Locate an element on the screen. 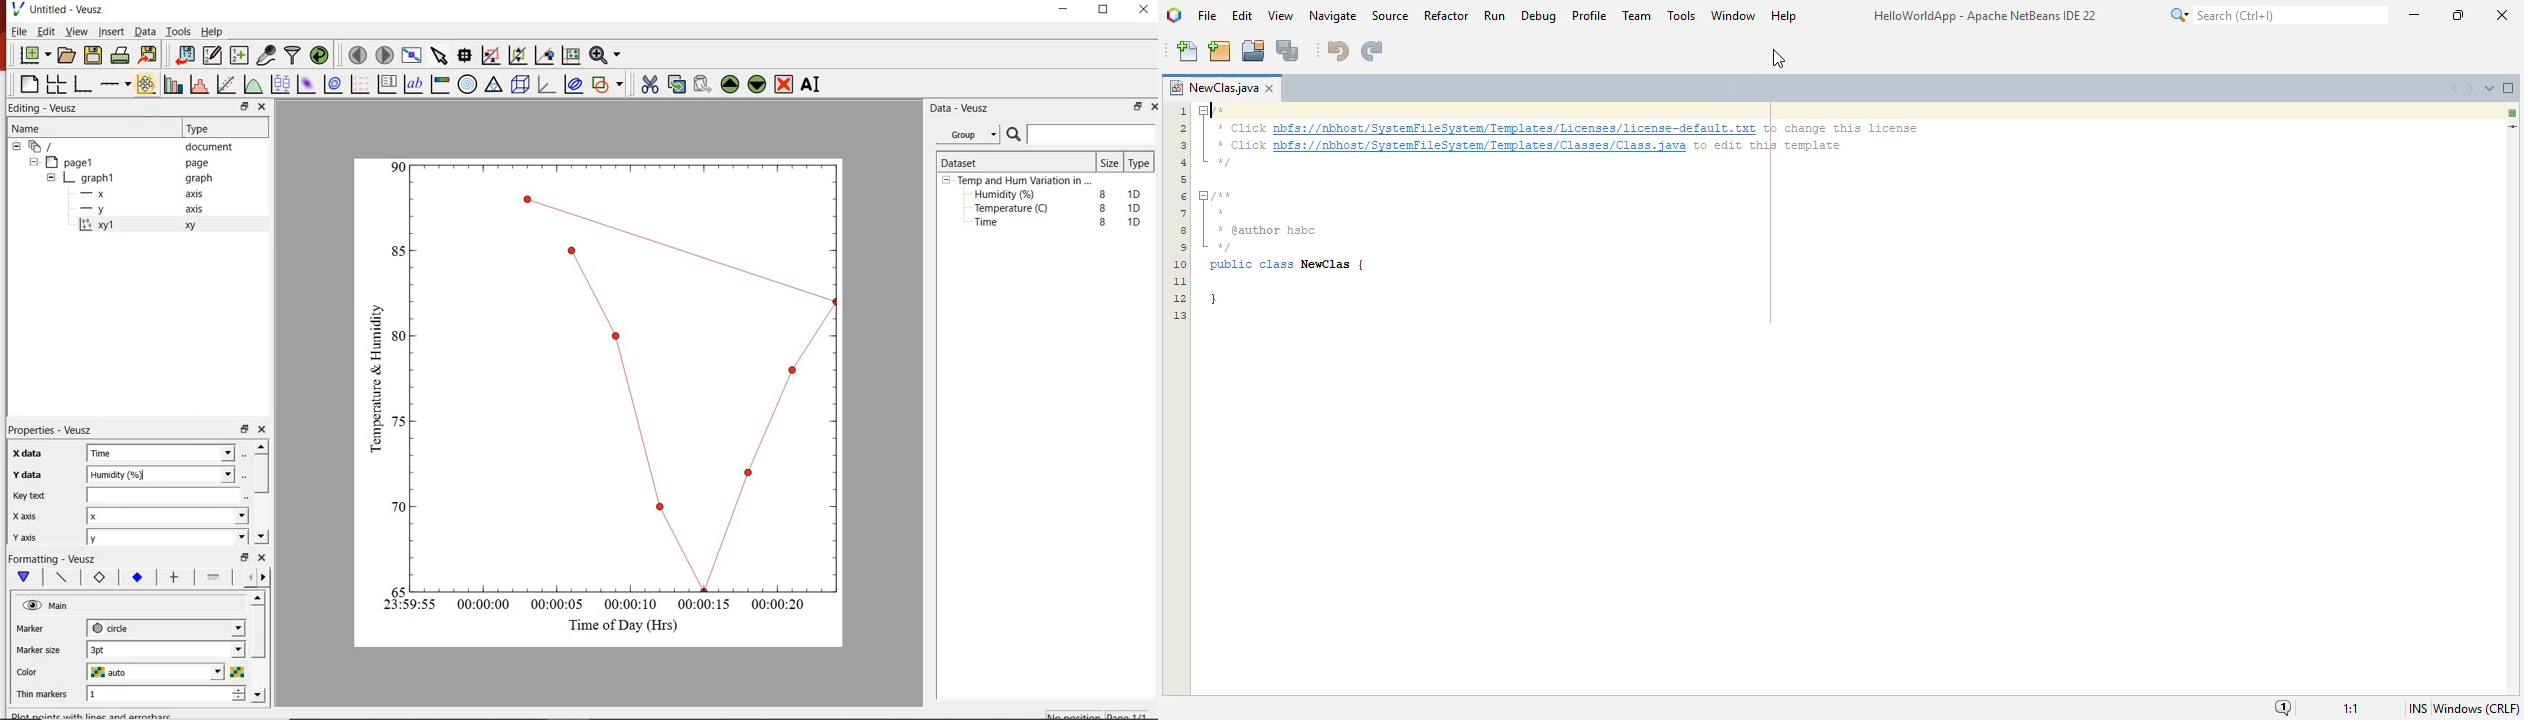  save the document is located at coordinates (94, 56).